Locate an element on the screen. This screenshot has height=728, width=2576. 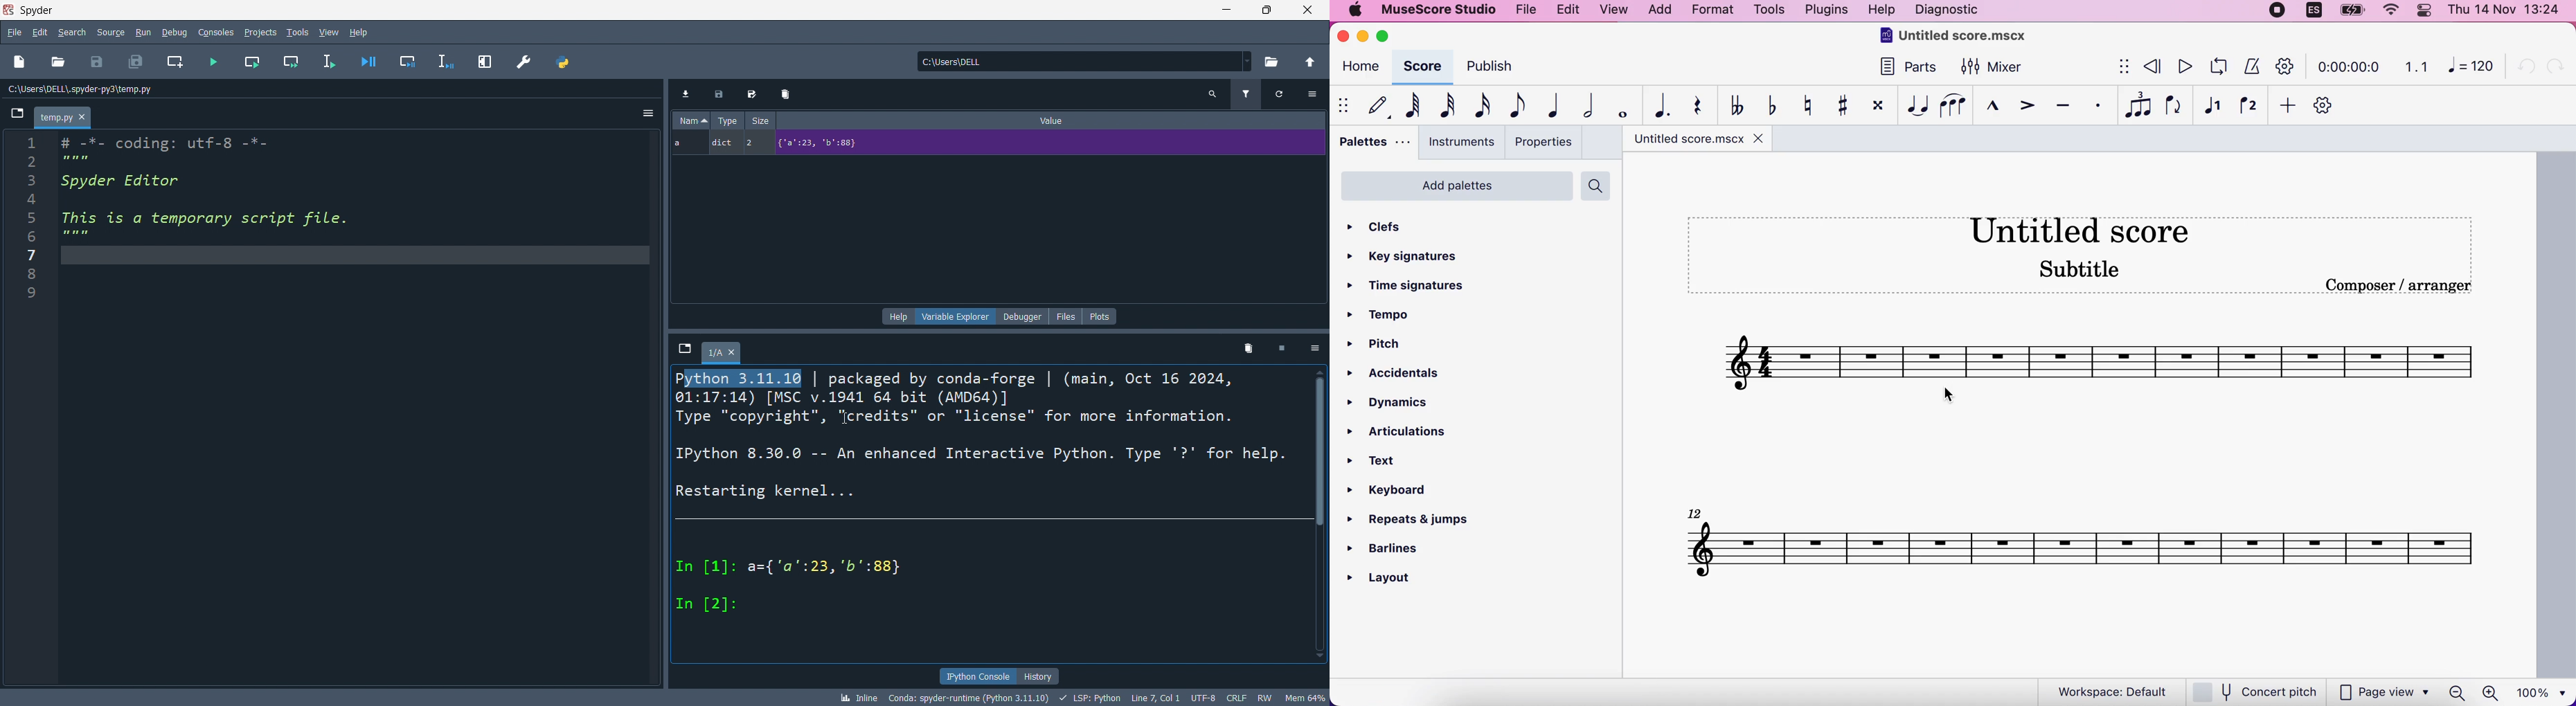
musescore studio is located at coordinates (1435, 11).